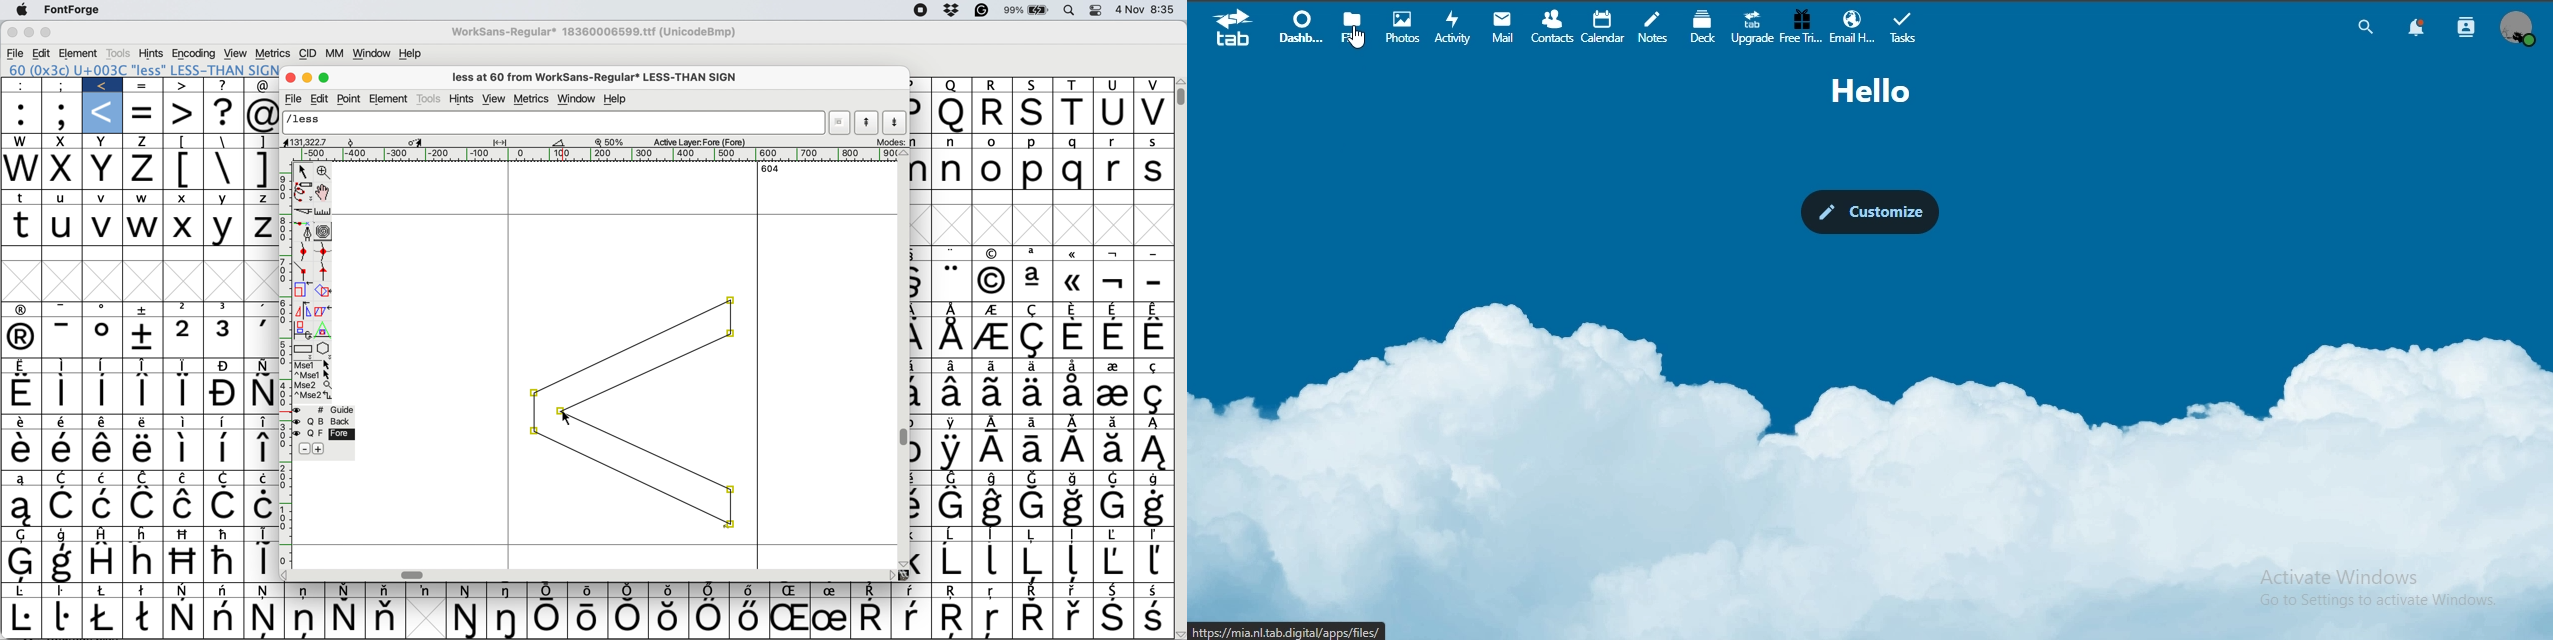  Describe the element at coordinates (225, 534) in the screenshot. I see `Symbol` at that location.